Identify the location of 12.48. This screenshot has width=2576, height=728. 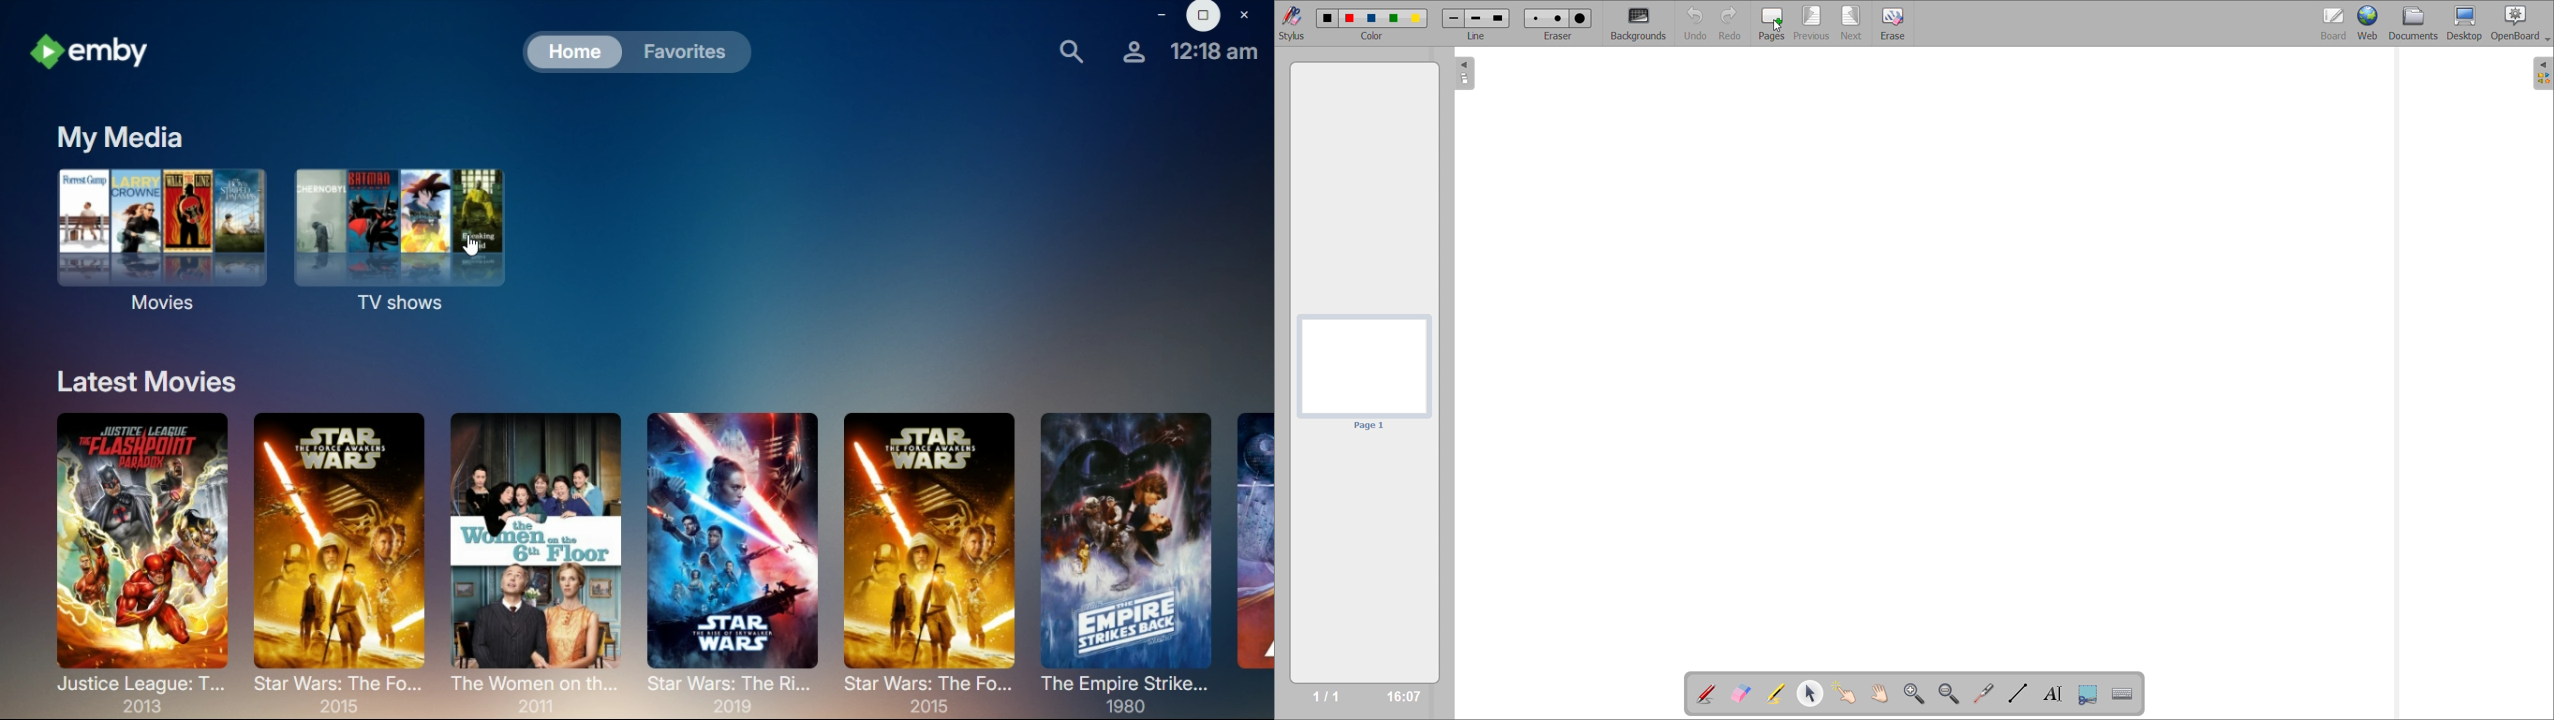
(1214, 51).